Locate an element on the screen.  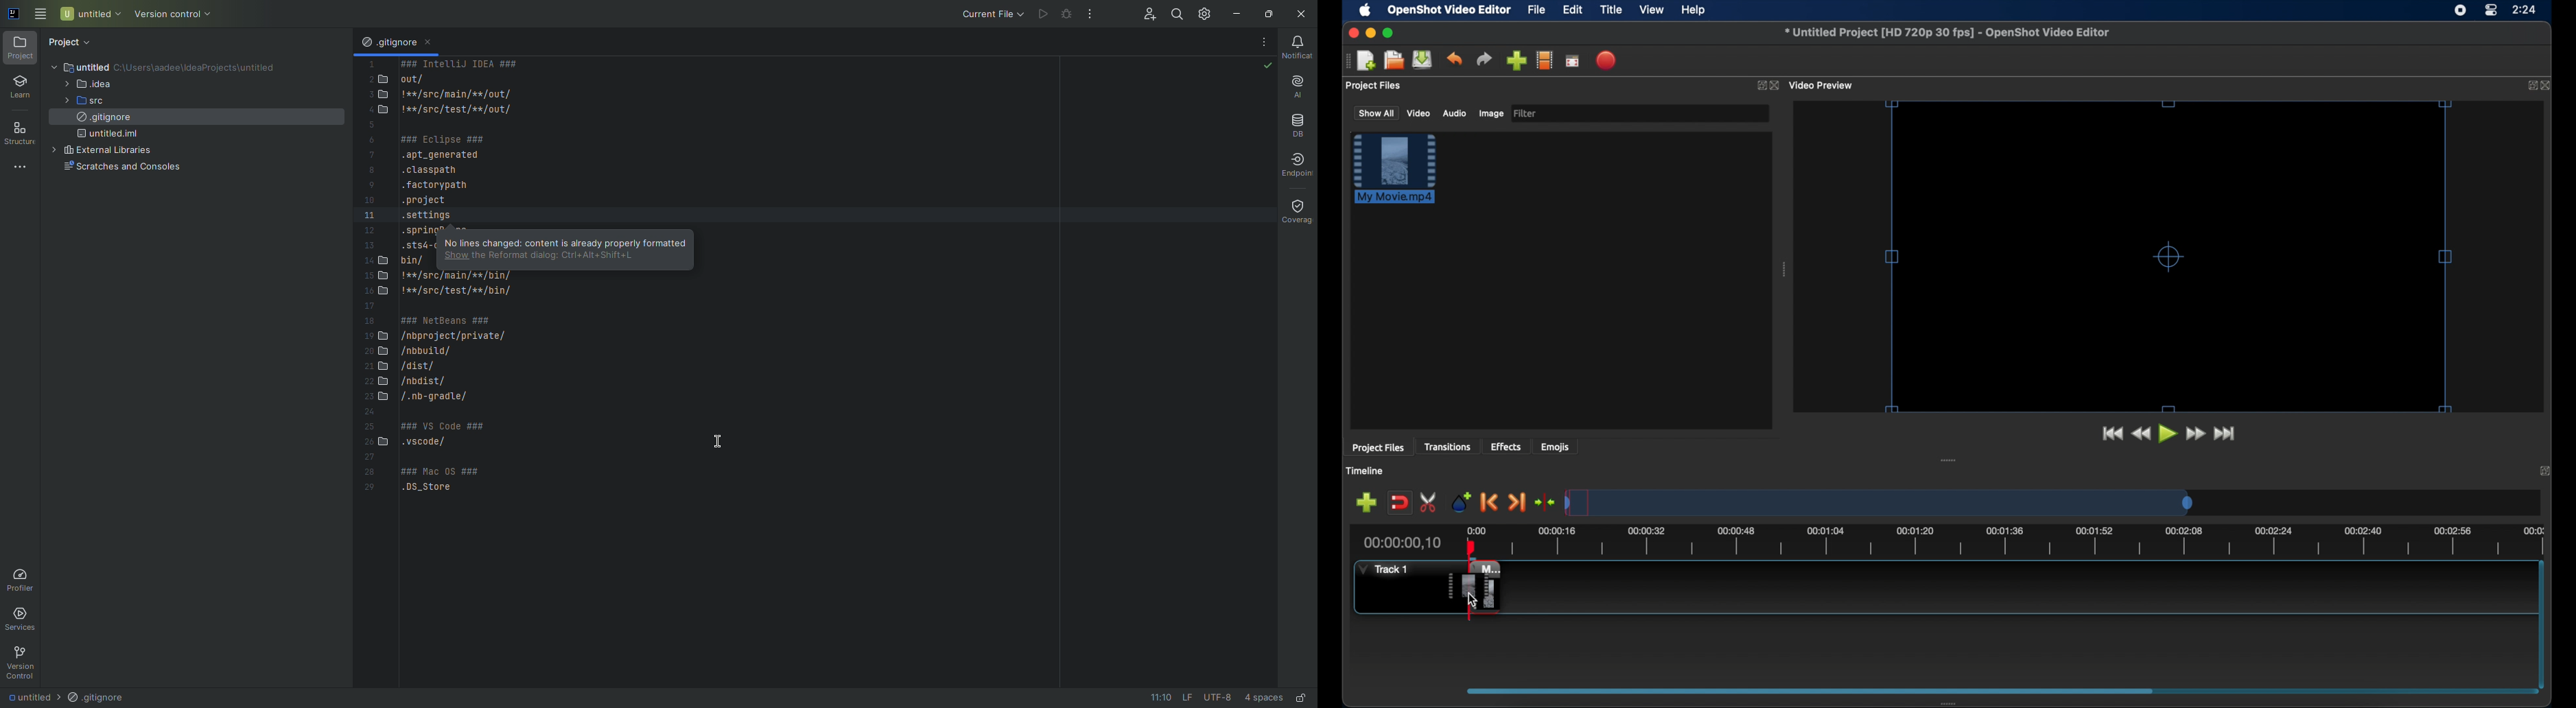
project files is located at coordinates (1374, 86).